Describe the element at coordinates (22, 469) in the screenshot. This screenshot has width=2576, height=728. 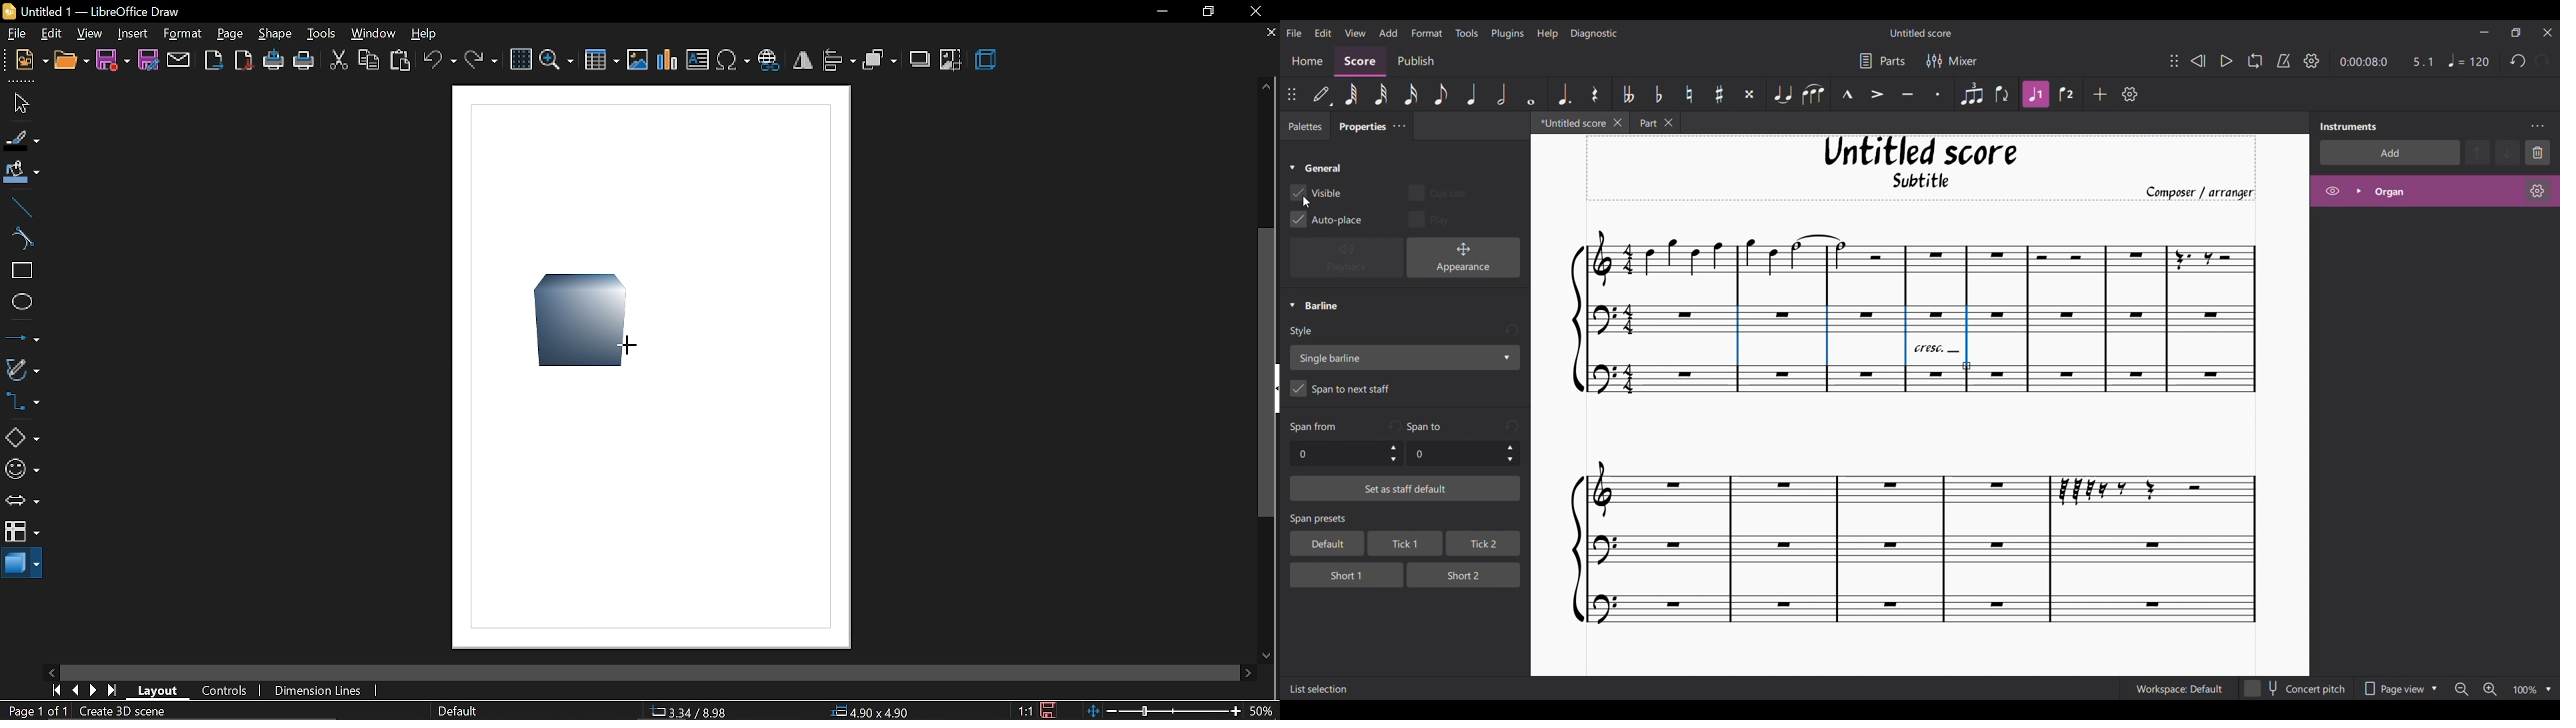
I see `symbol shapes` at that location.